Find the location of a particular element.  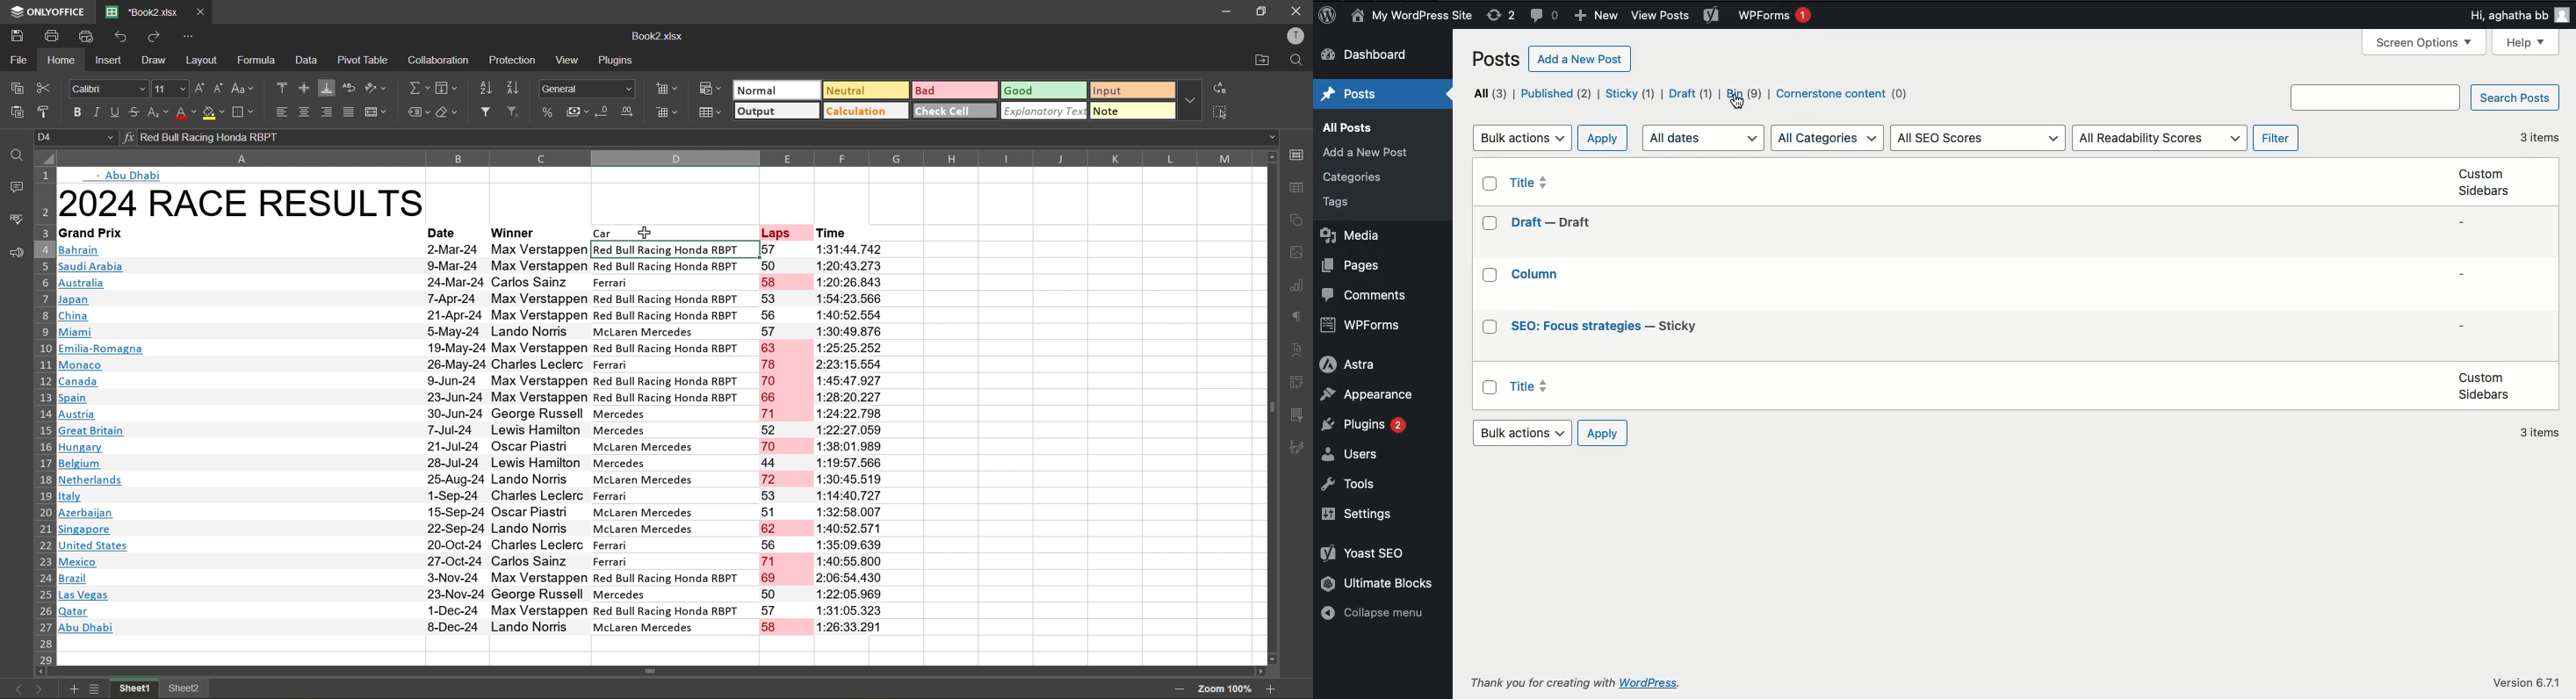

Custom sidebars is located at coordinates (2485, 385).